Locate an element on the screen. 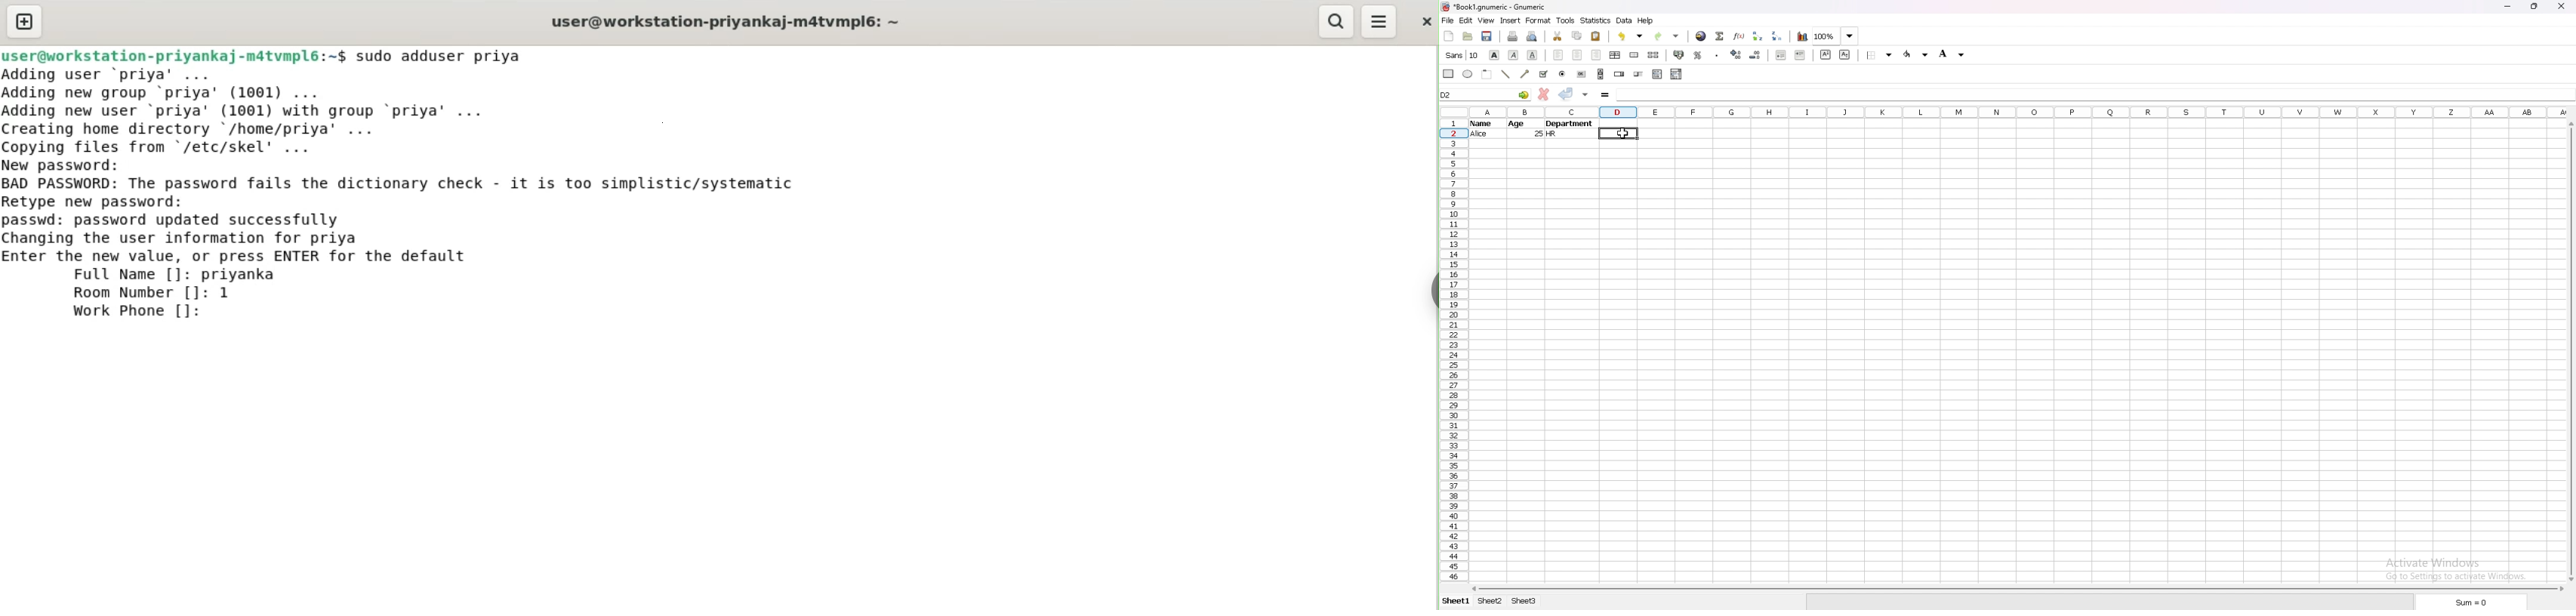  paste is located at coordinates (1597, 36).